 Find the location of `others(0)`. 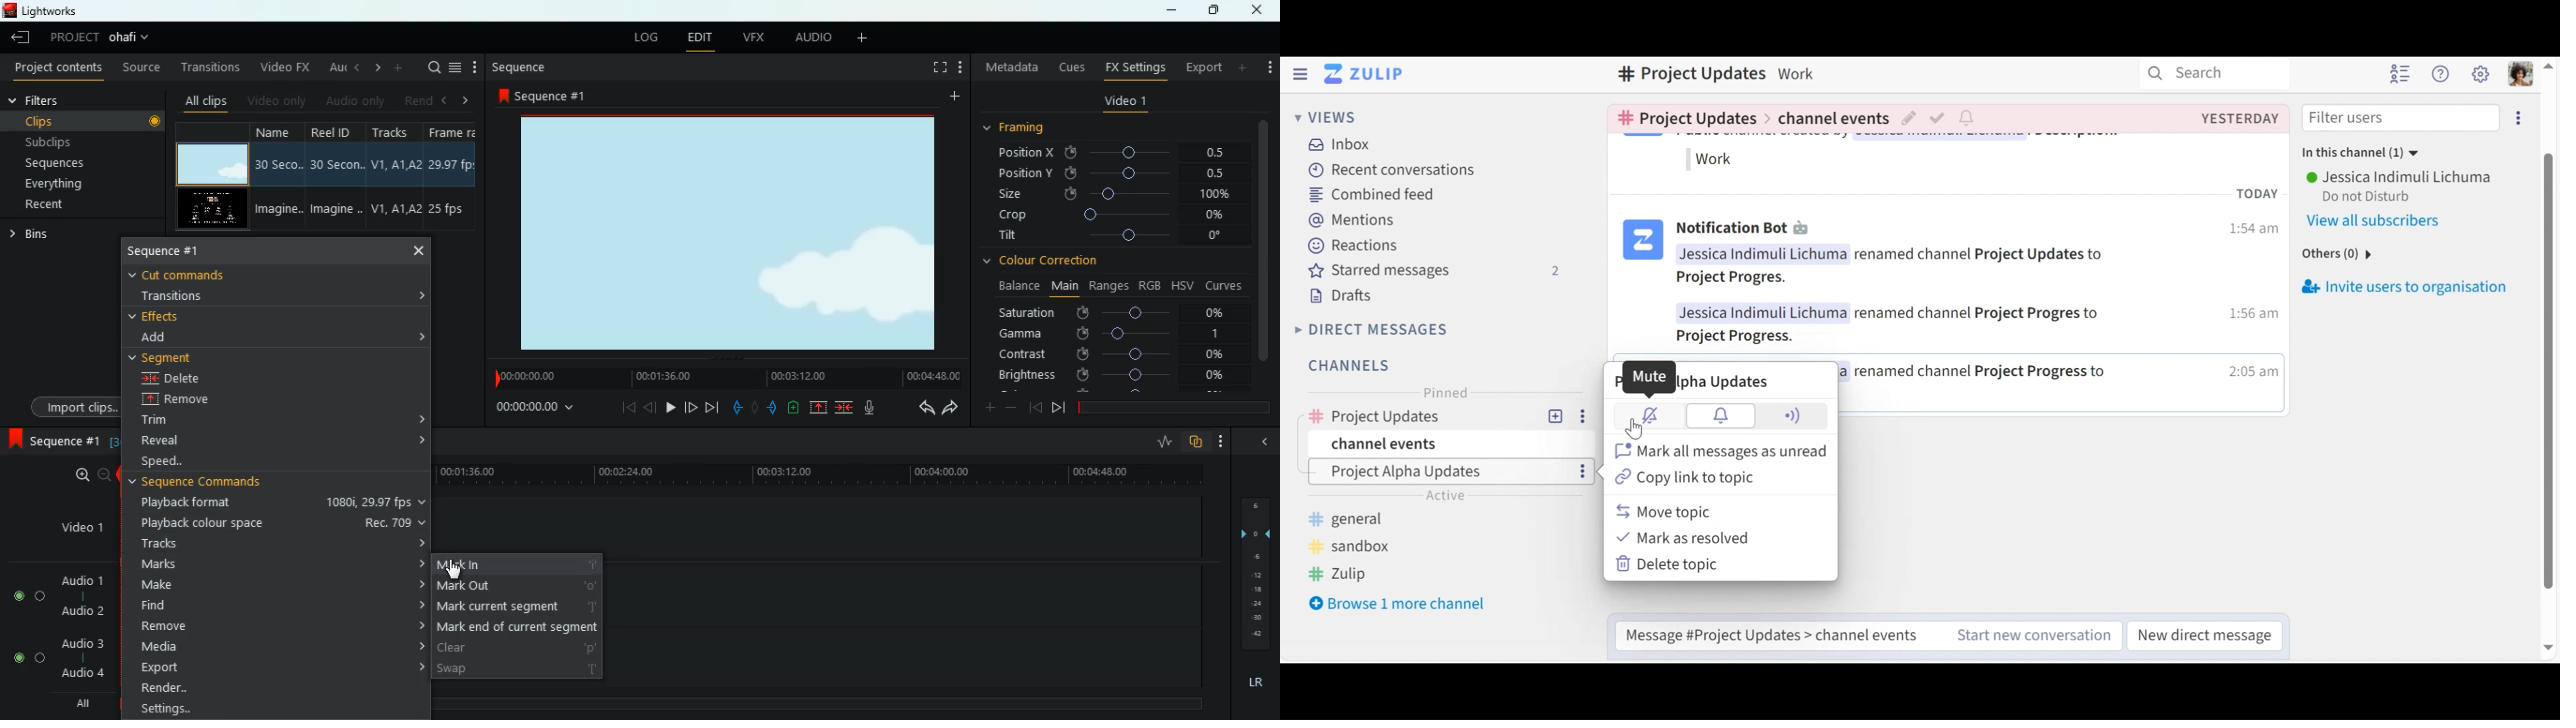

others(0) is located at coordinates (2332, 255).